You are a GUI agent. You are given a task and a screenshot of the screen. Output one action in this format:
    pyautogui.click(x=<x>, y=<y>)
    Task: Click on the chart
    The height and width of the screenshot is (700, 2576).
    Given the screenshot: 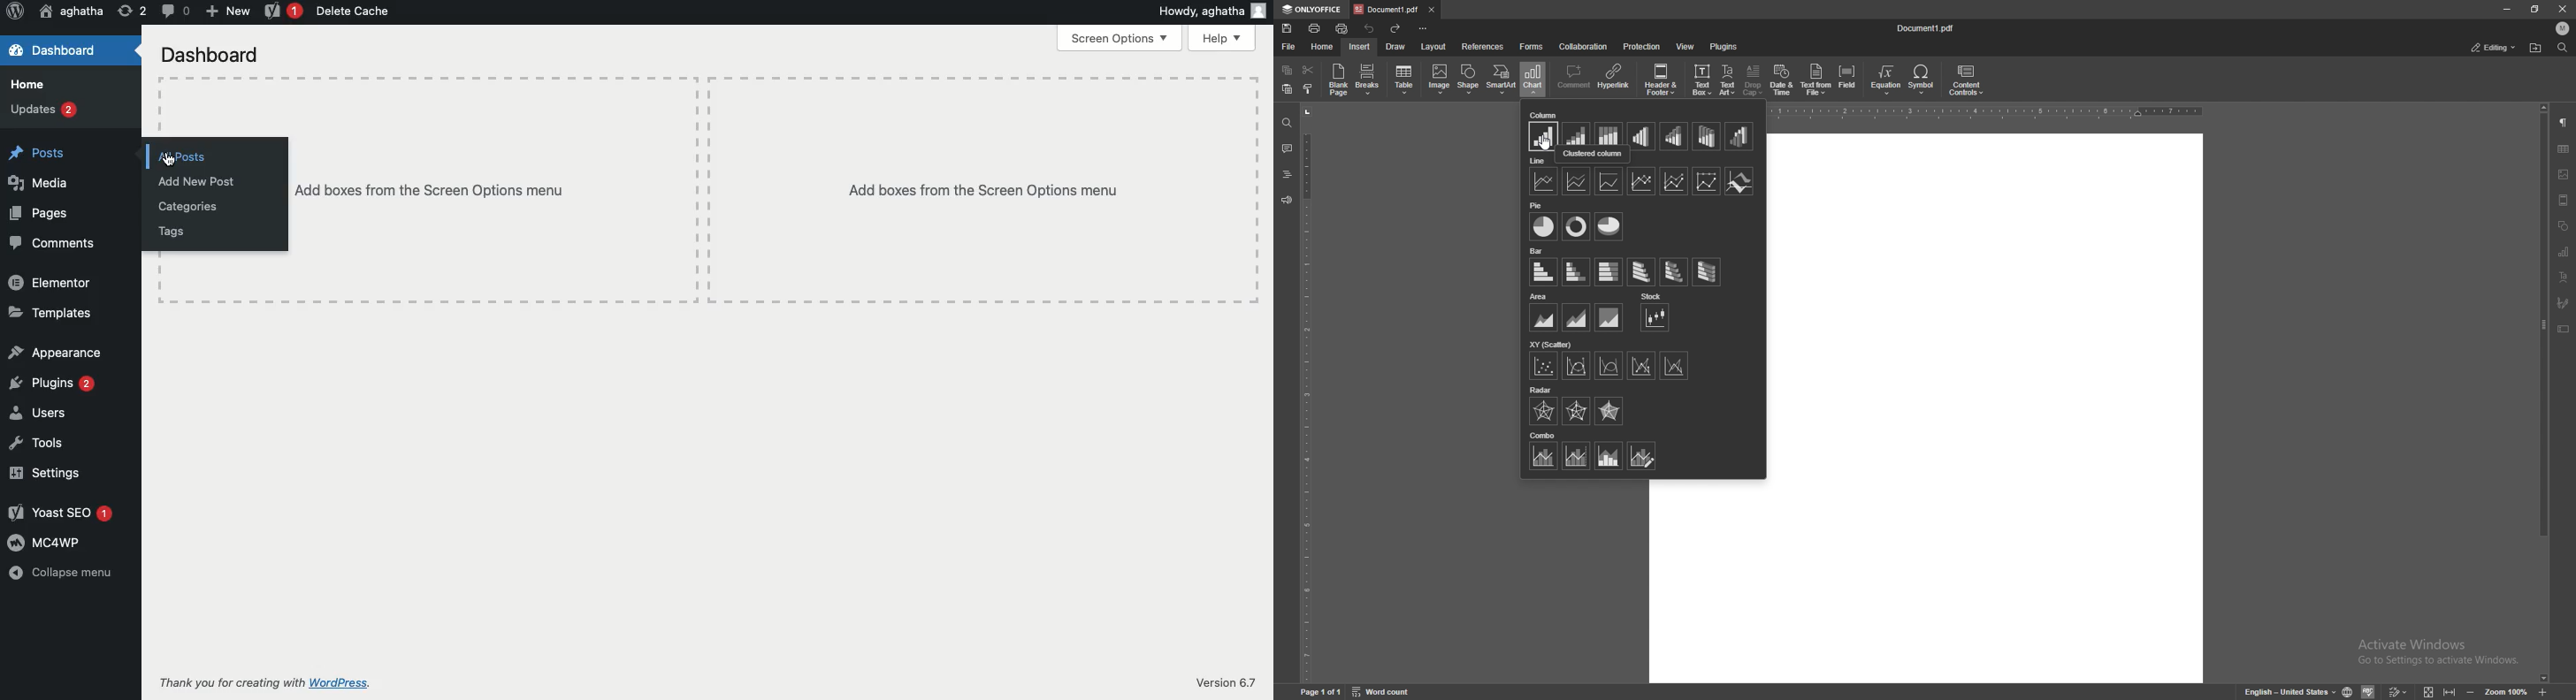 What is the action you would take?
    pyautogui.click(x=2565, y=252)
    